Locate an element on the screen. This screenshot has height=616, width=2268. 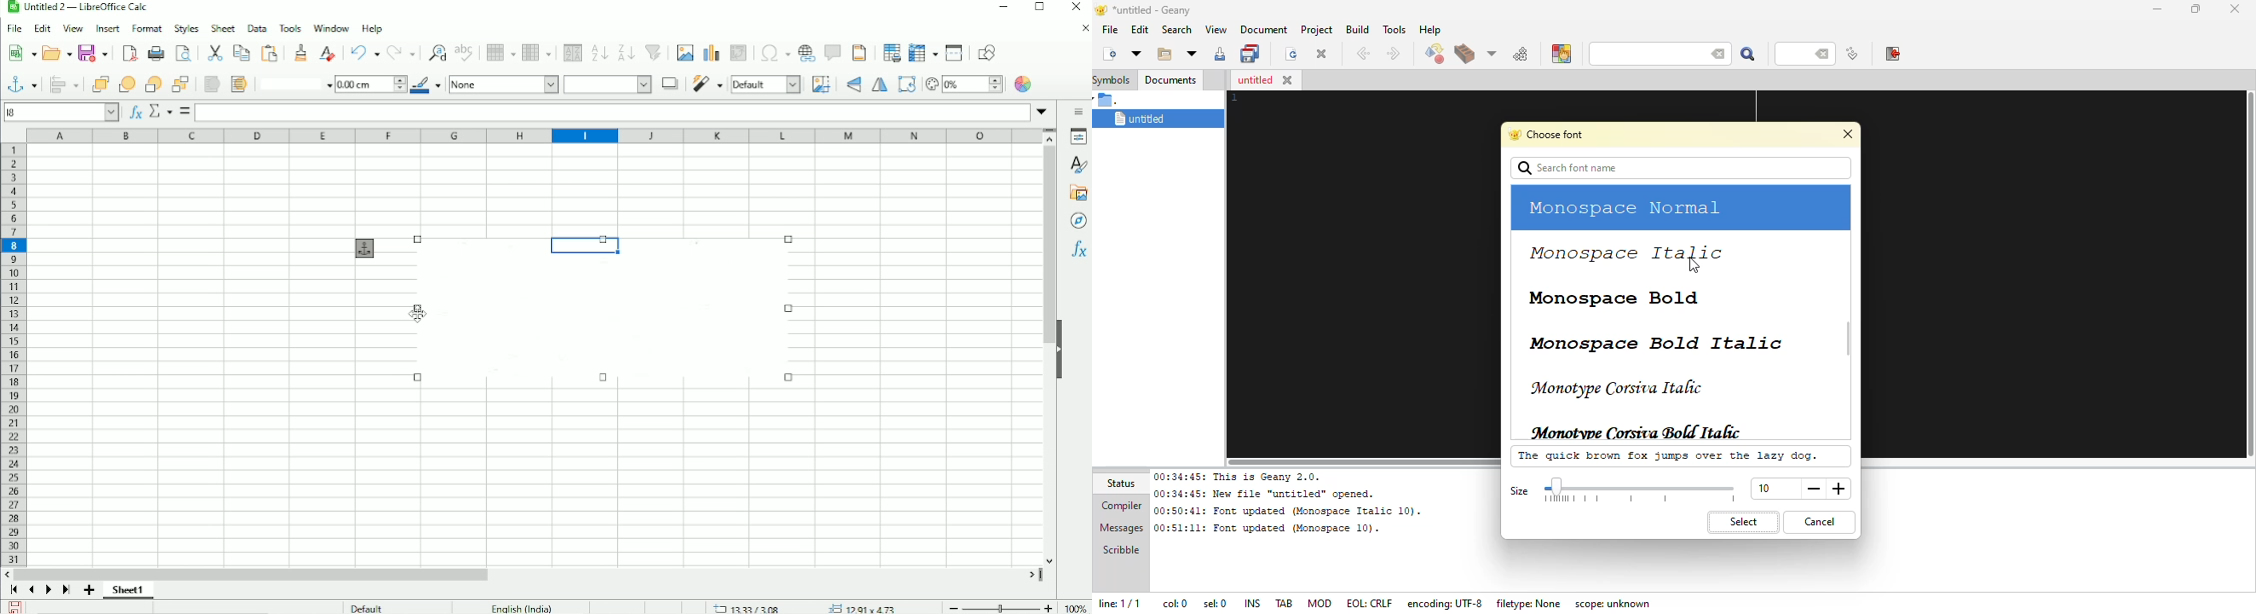
Line color is located at coordinates (427, 85).